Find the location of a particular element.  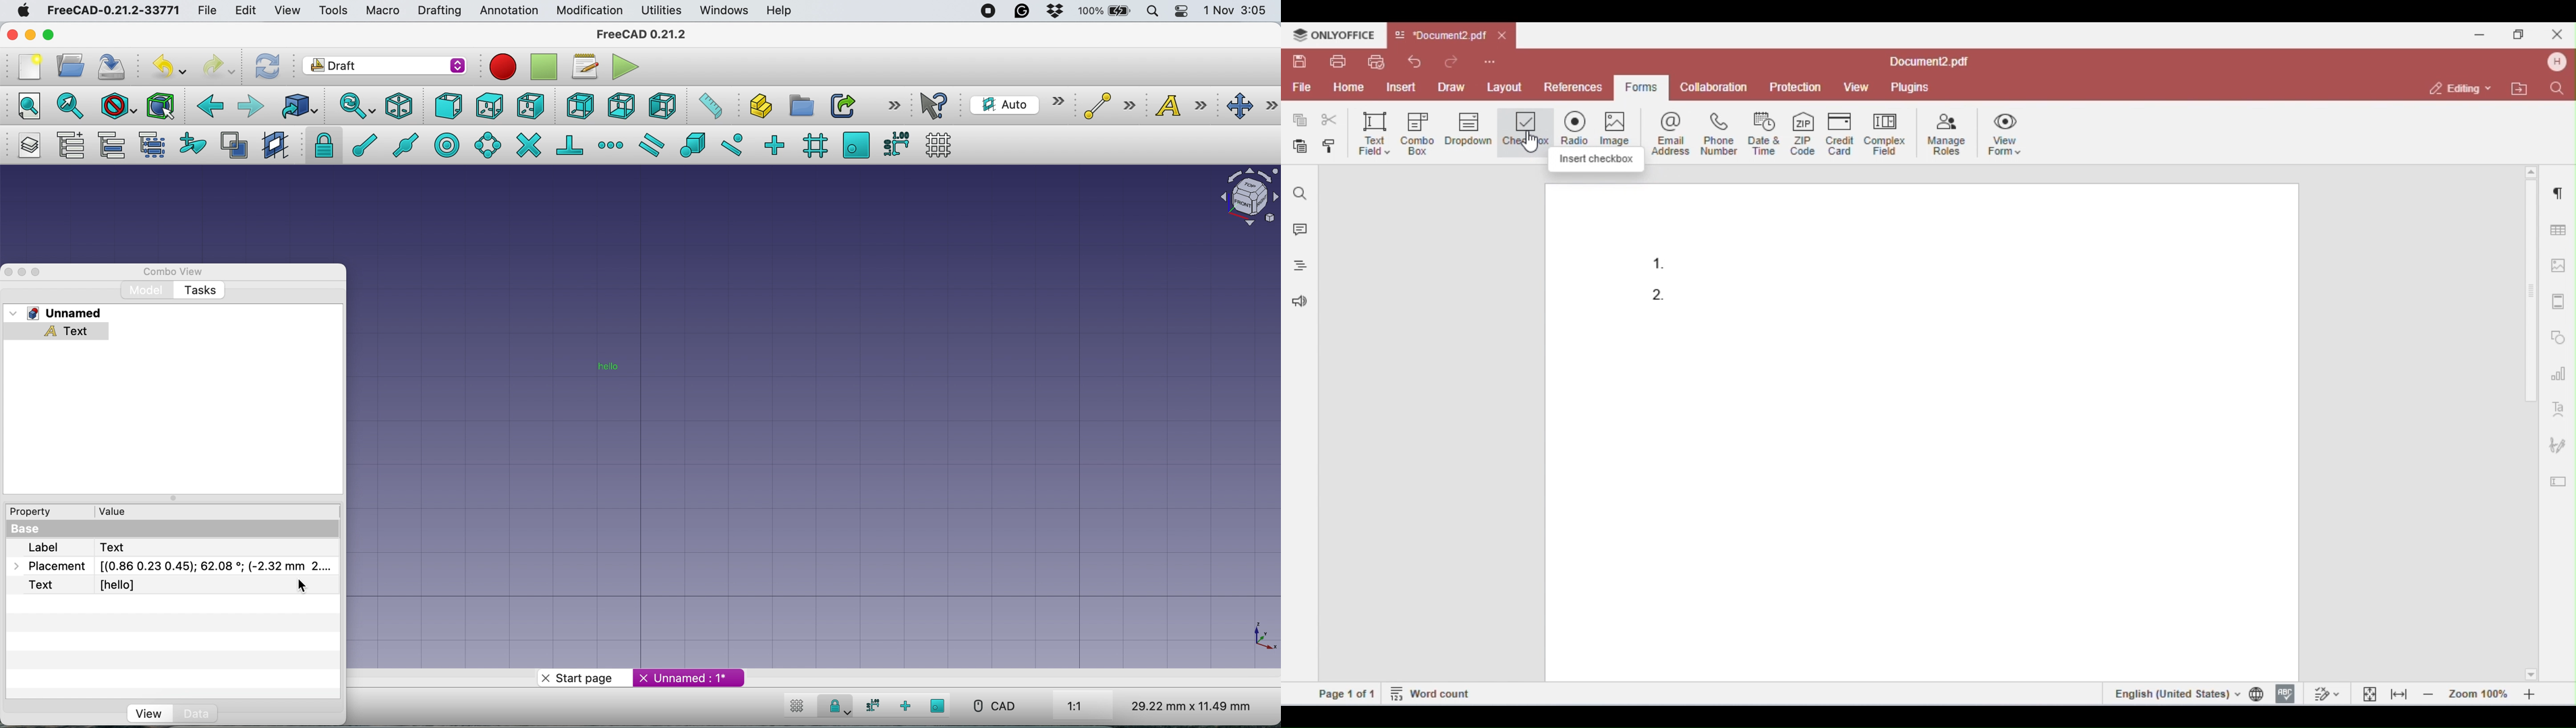

text is located at coordinates (1179, 106).